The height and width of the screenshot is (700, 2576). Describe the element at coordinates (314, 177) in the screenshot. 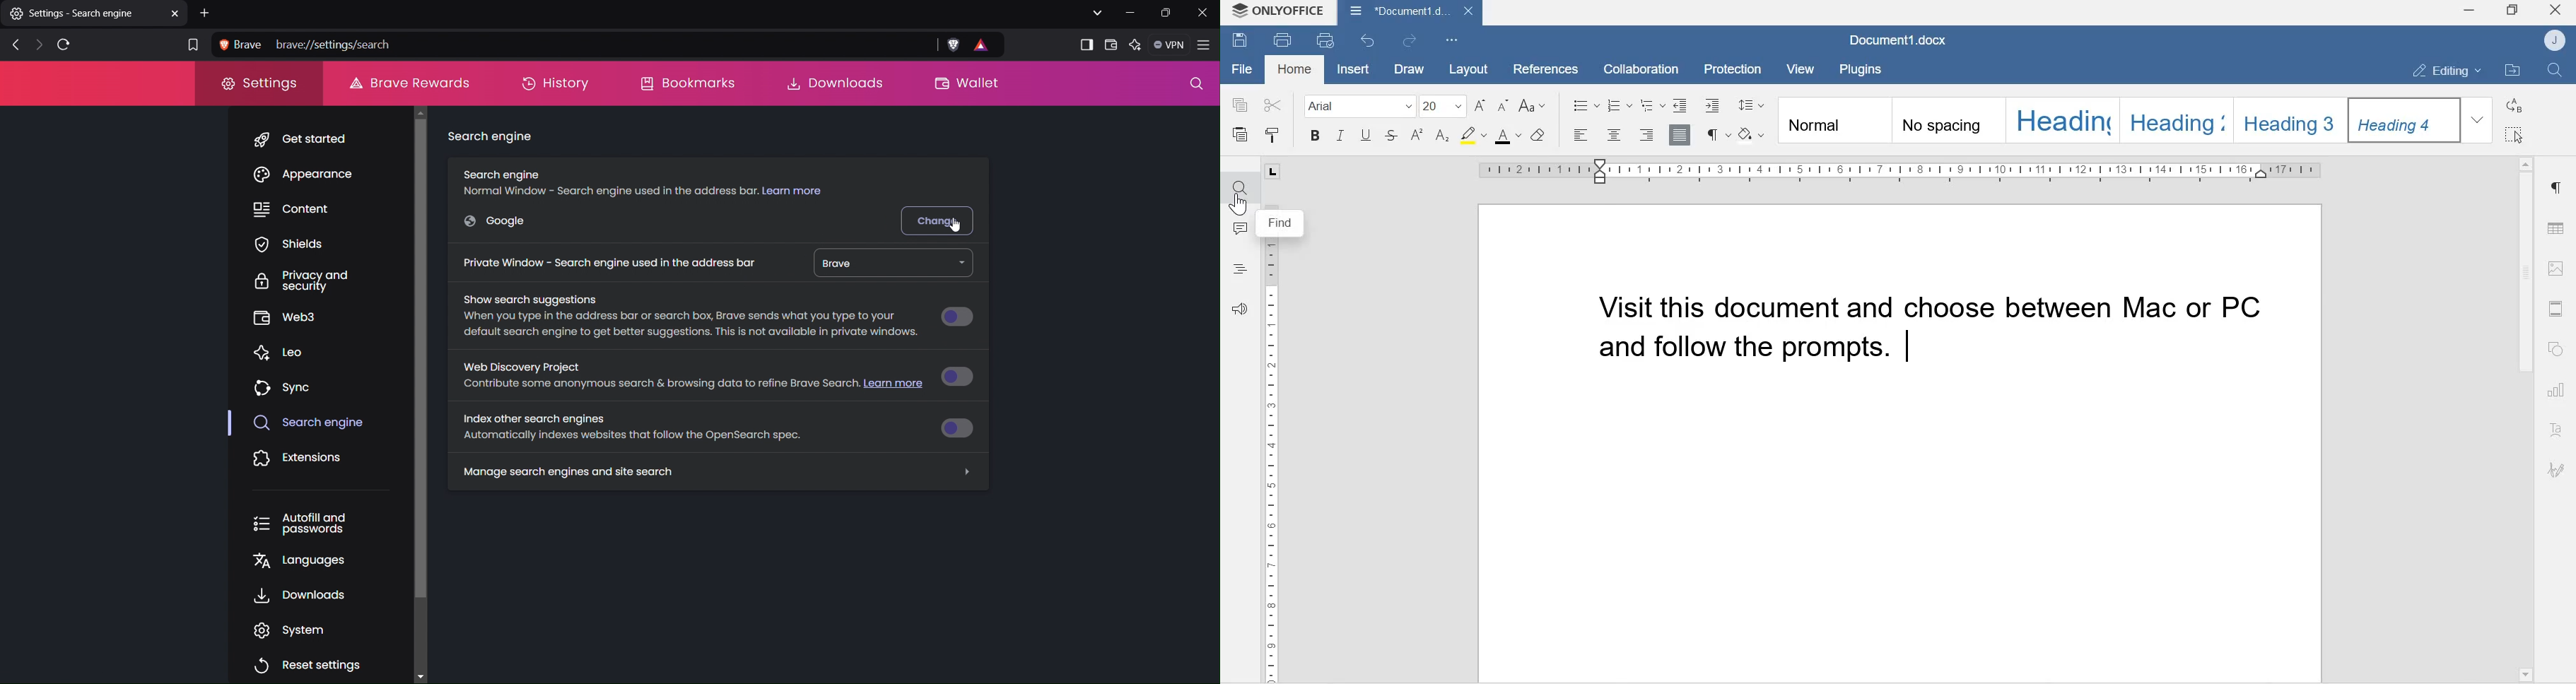

I see `Appearance` at that location.